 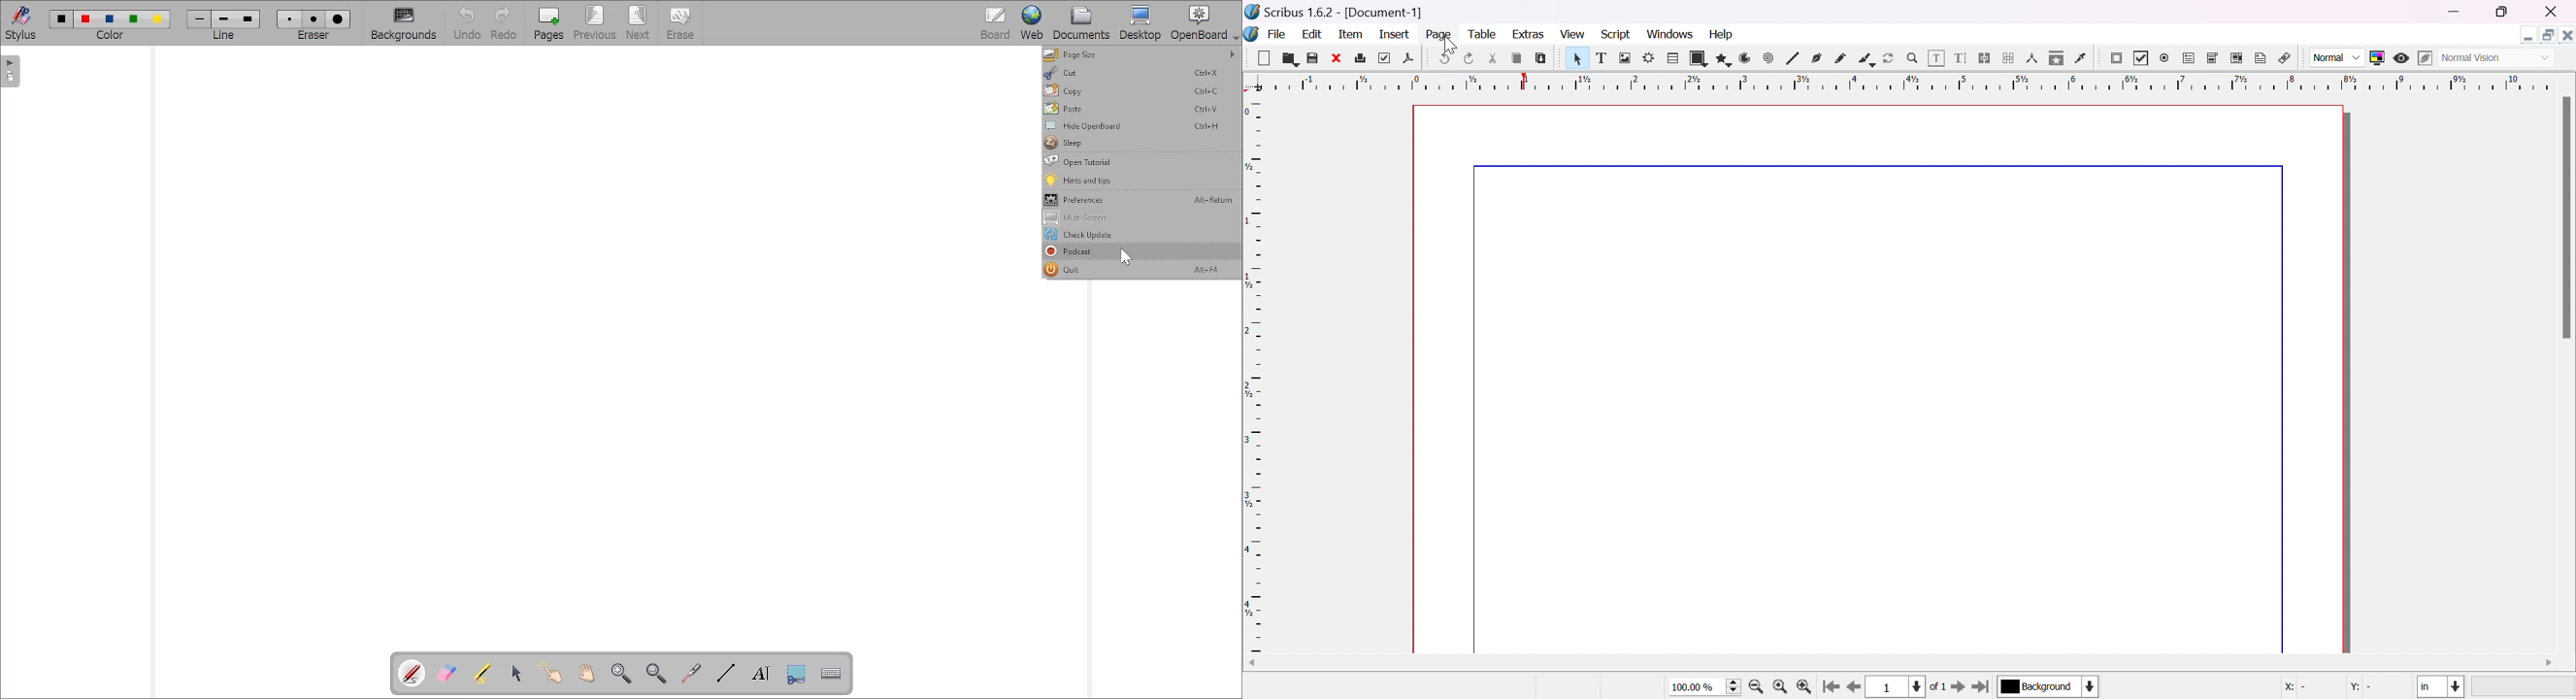 I want to click on toggle color management system, so click(x=2380, y=57).